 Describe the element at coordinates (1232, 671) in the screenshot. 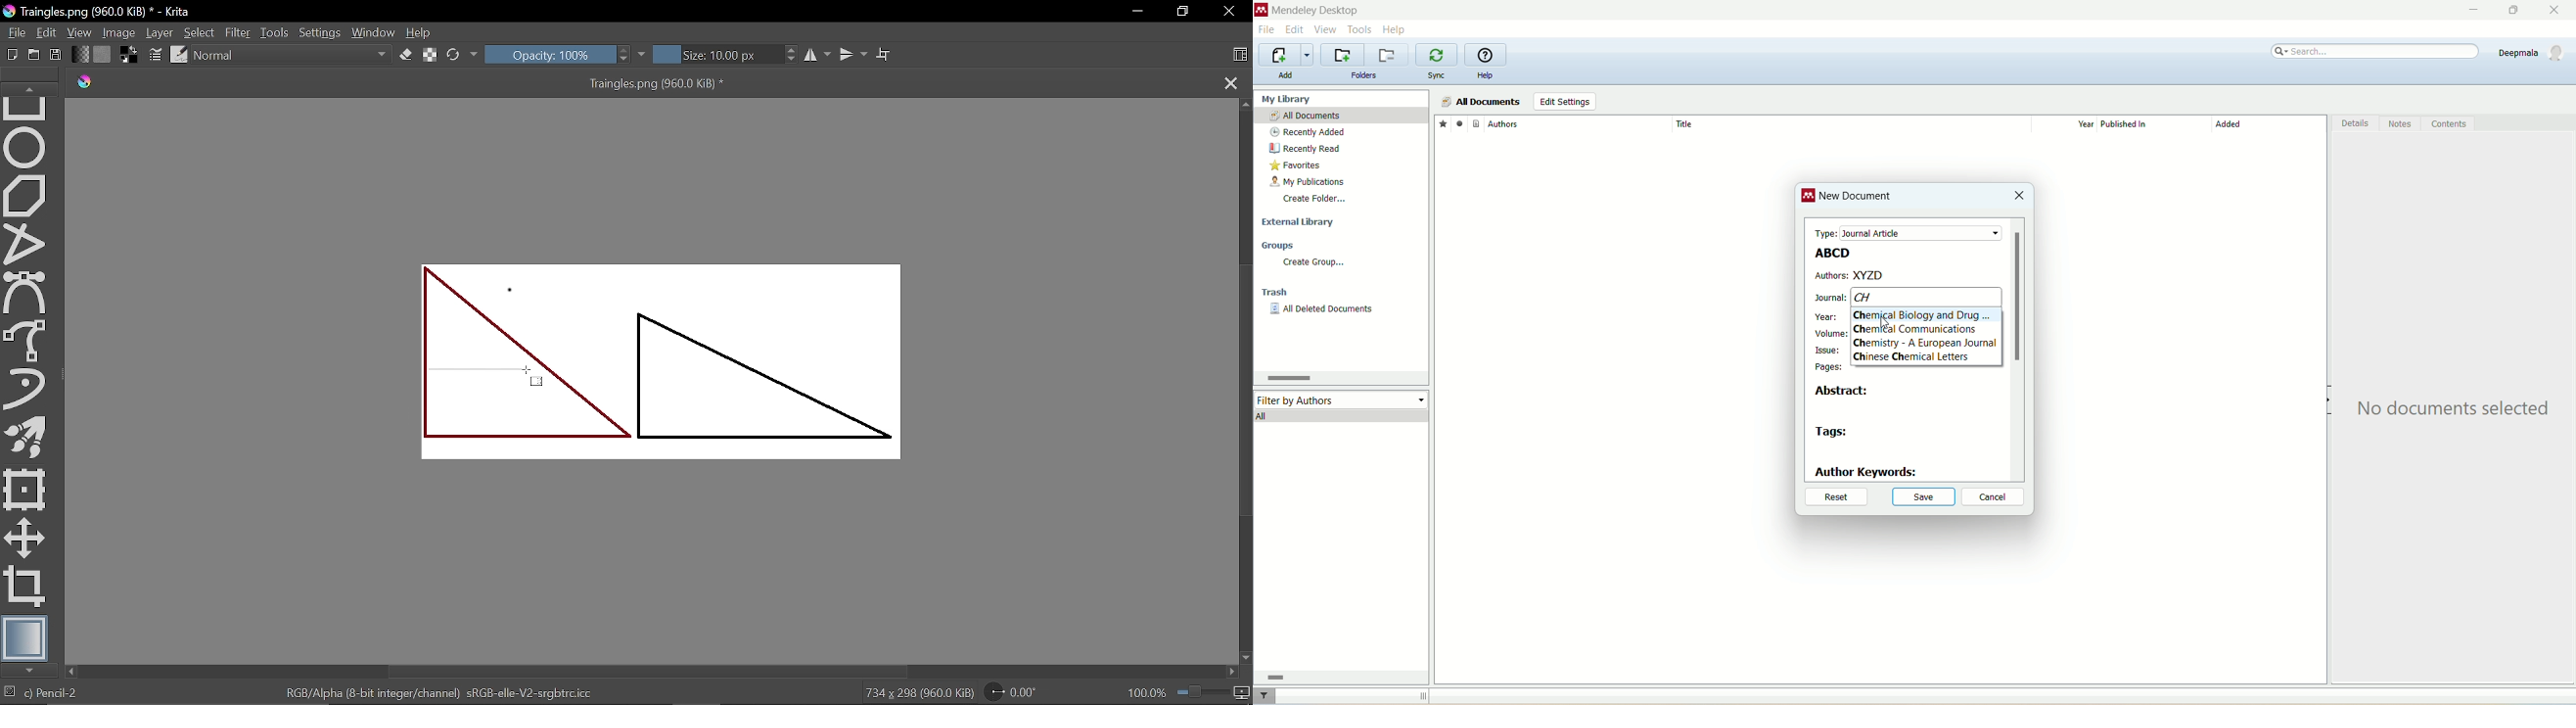

I see `Move right` at that location.